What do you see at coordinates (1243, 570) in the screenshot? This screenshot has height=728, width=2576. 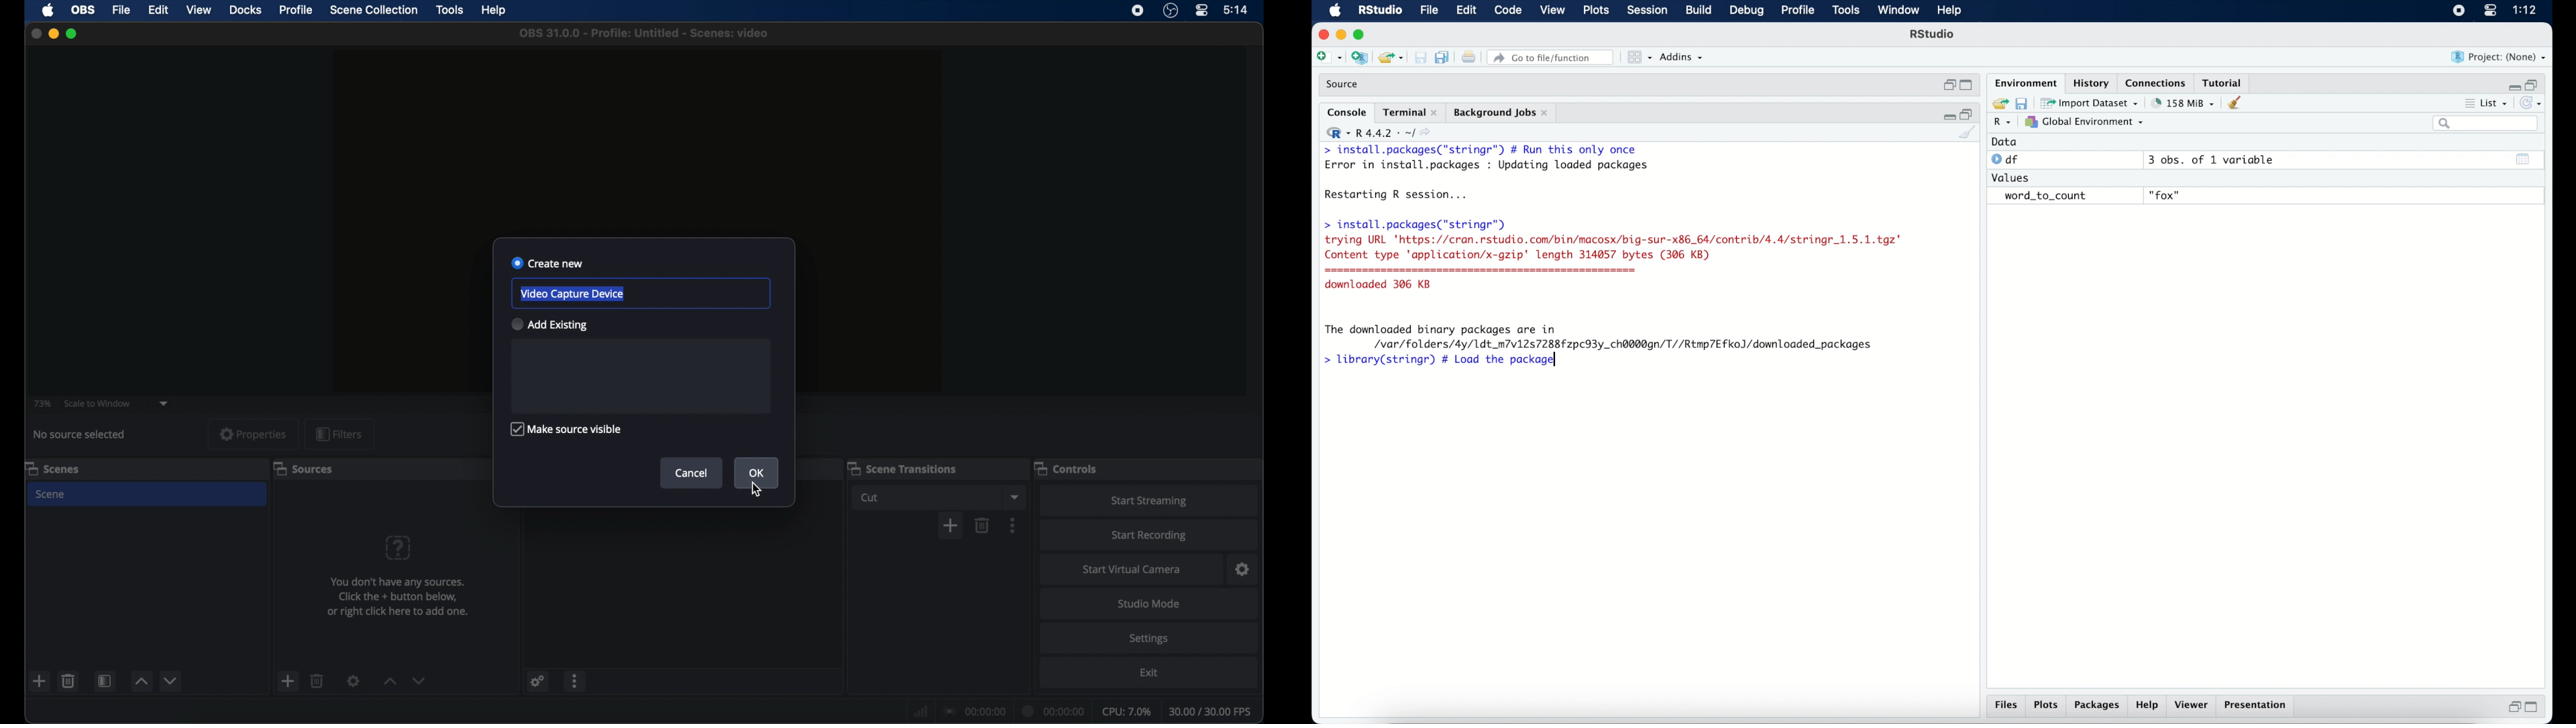 I see `settings` at bounding box center [1243, 570].